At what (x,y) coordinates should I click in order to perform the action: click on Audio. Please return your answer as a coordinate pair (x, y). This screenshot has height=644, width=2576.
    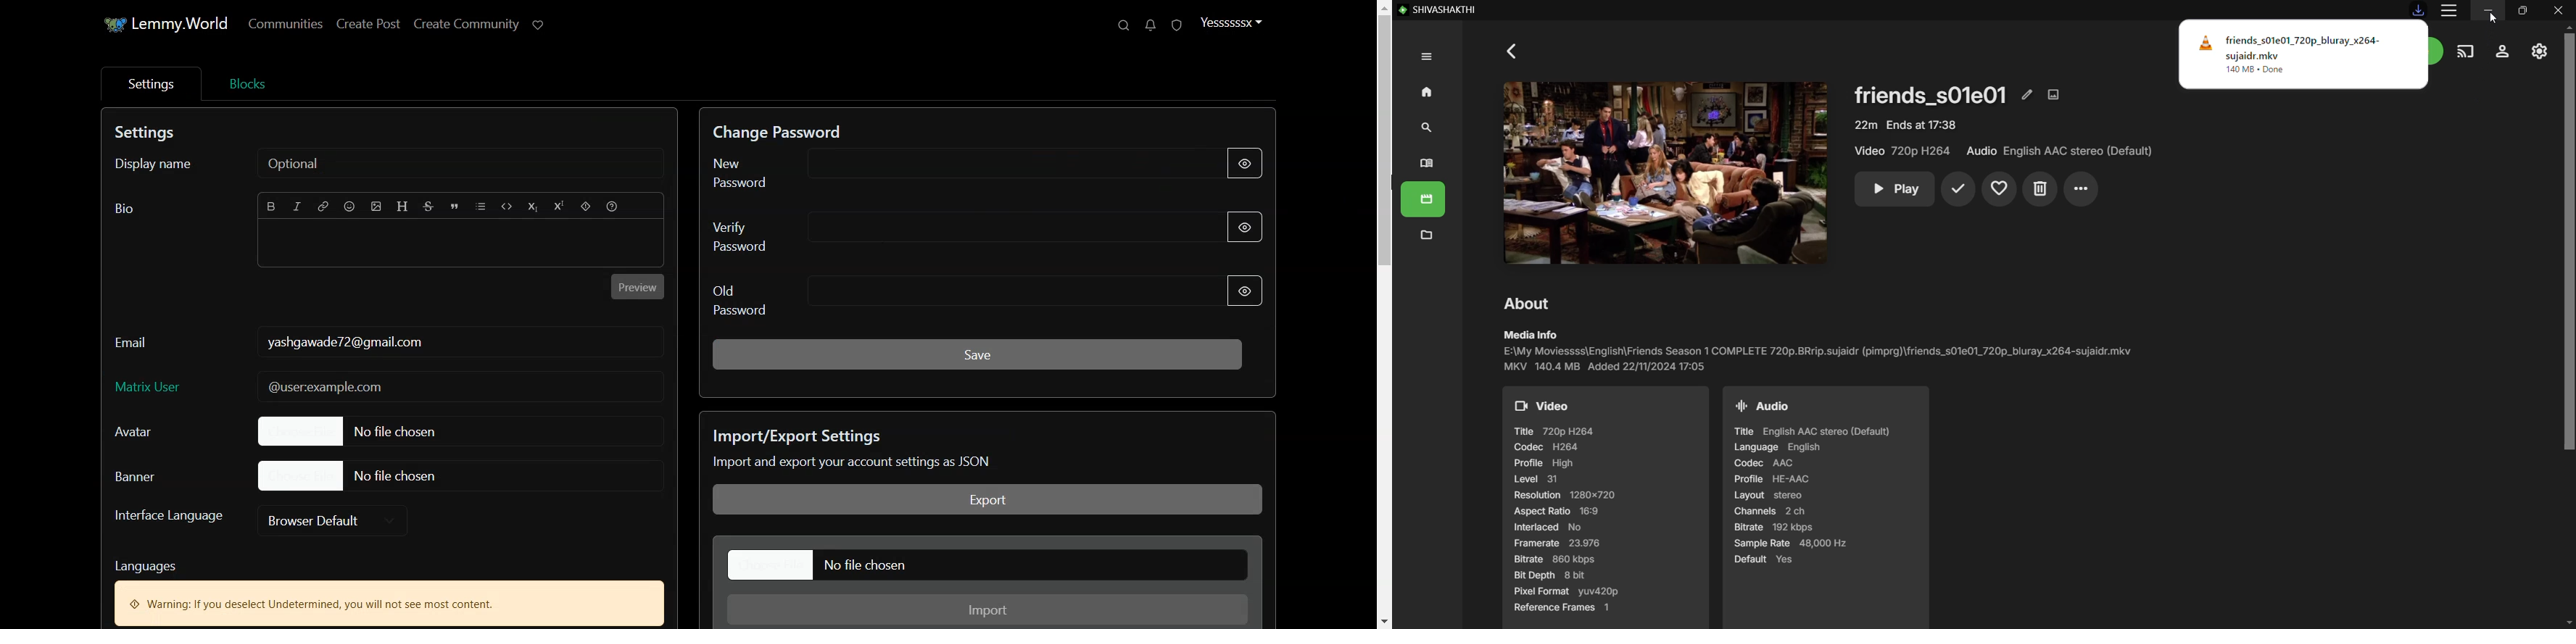
    Looking at the image, I should click on (2060, 151).